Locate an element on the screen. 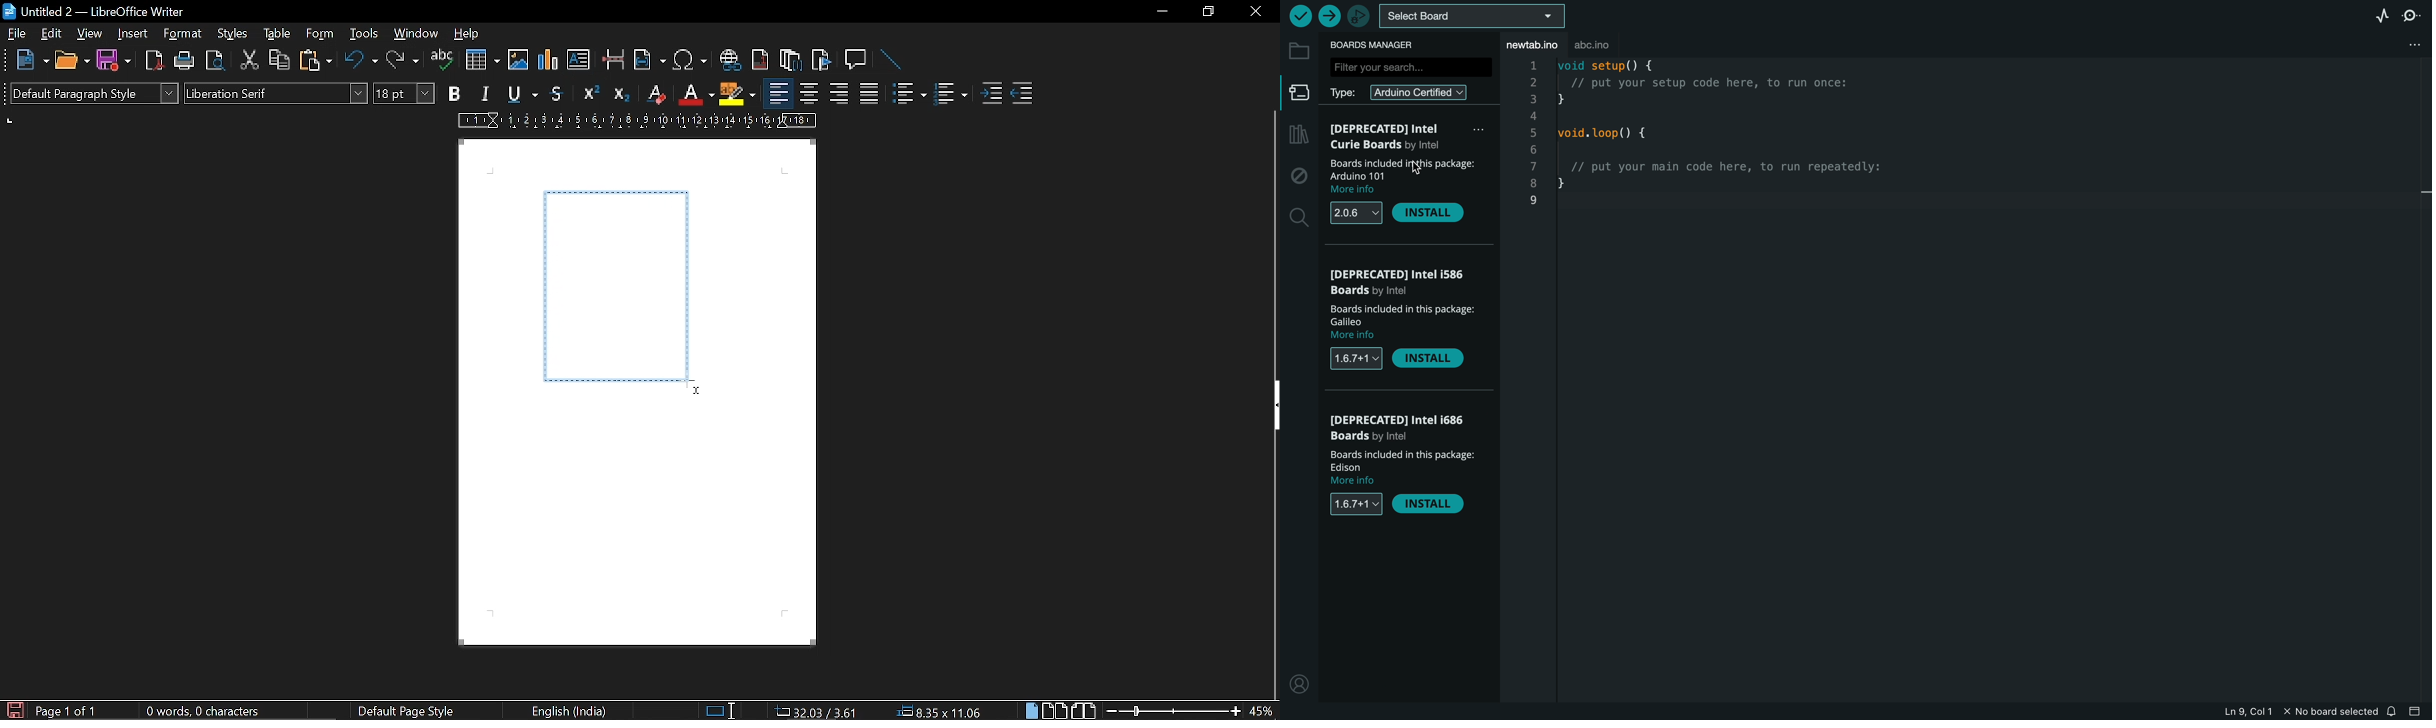  align left is located at coordinates (778, 94).